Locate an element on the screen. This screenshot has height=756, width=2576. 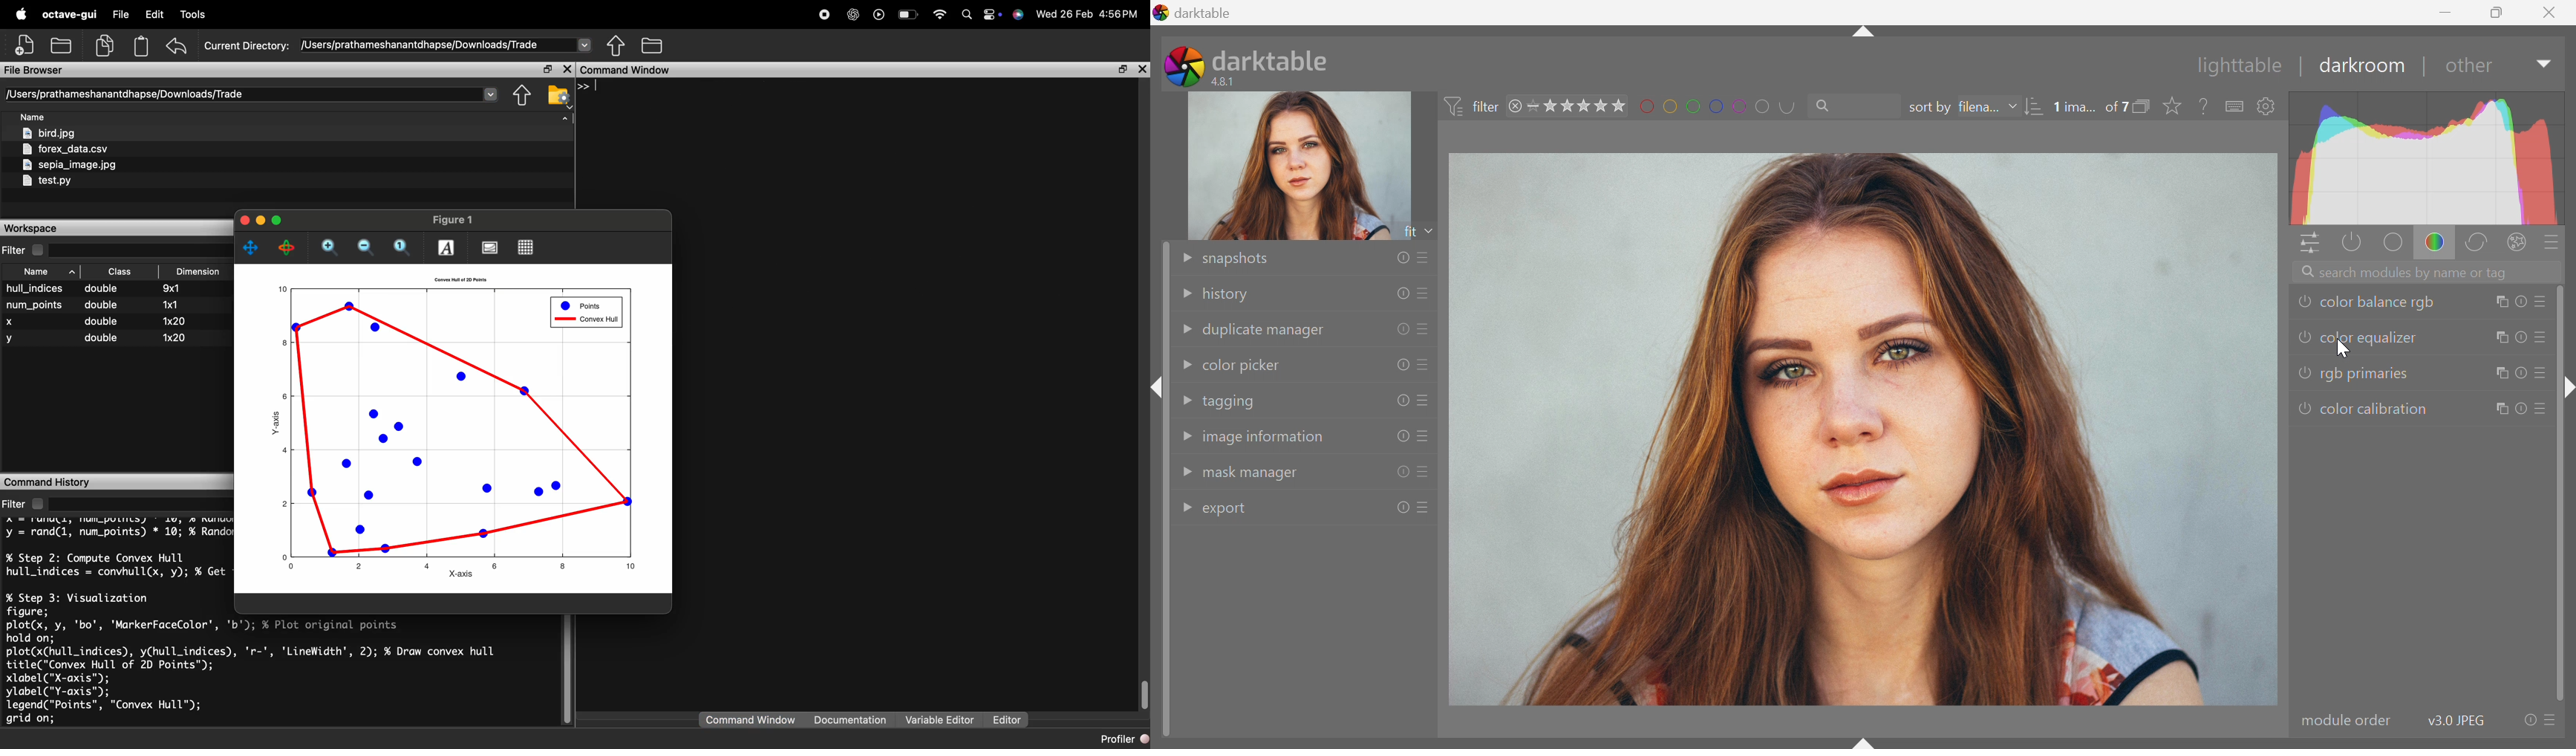
Drop Down is located at coordinates (1183, 400).